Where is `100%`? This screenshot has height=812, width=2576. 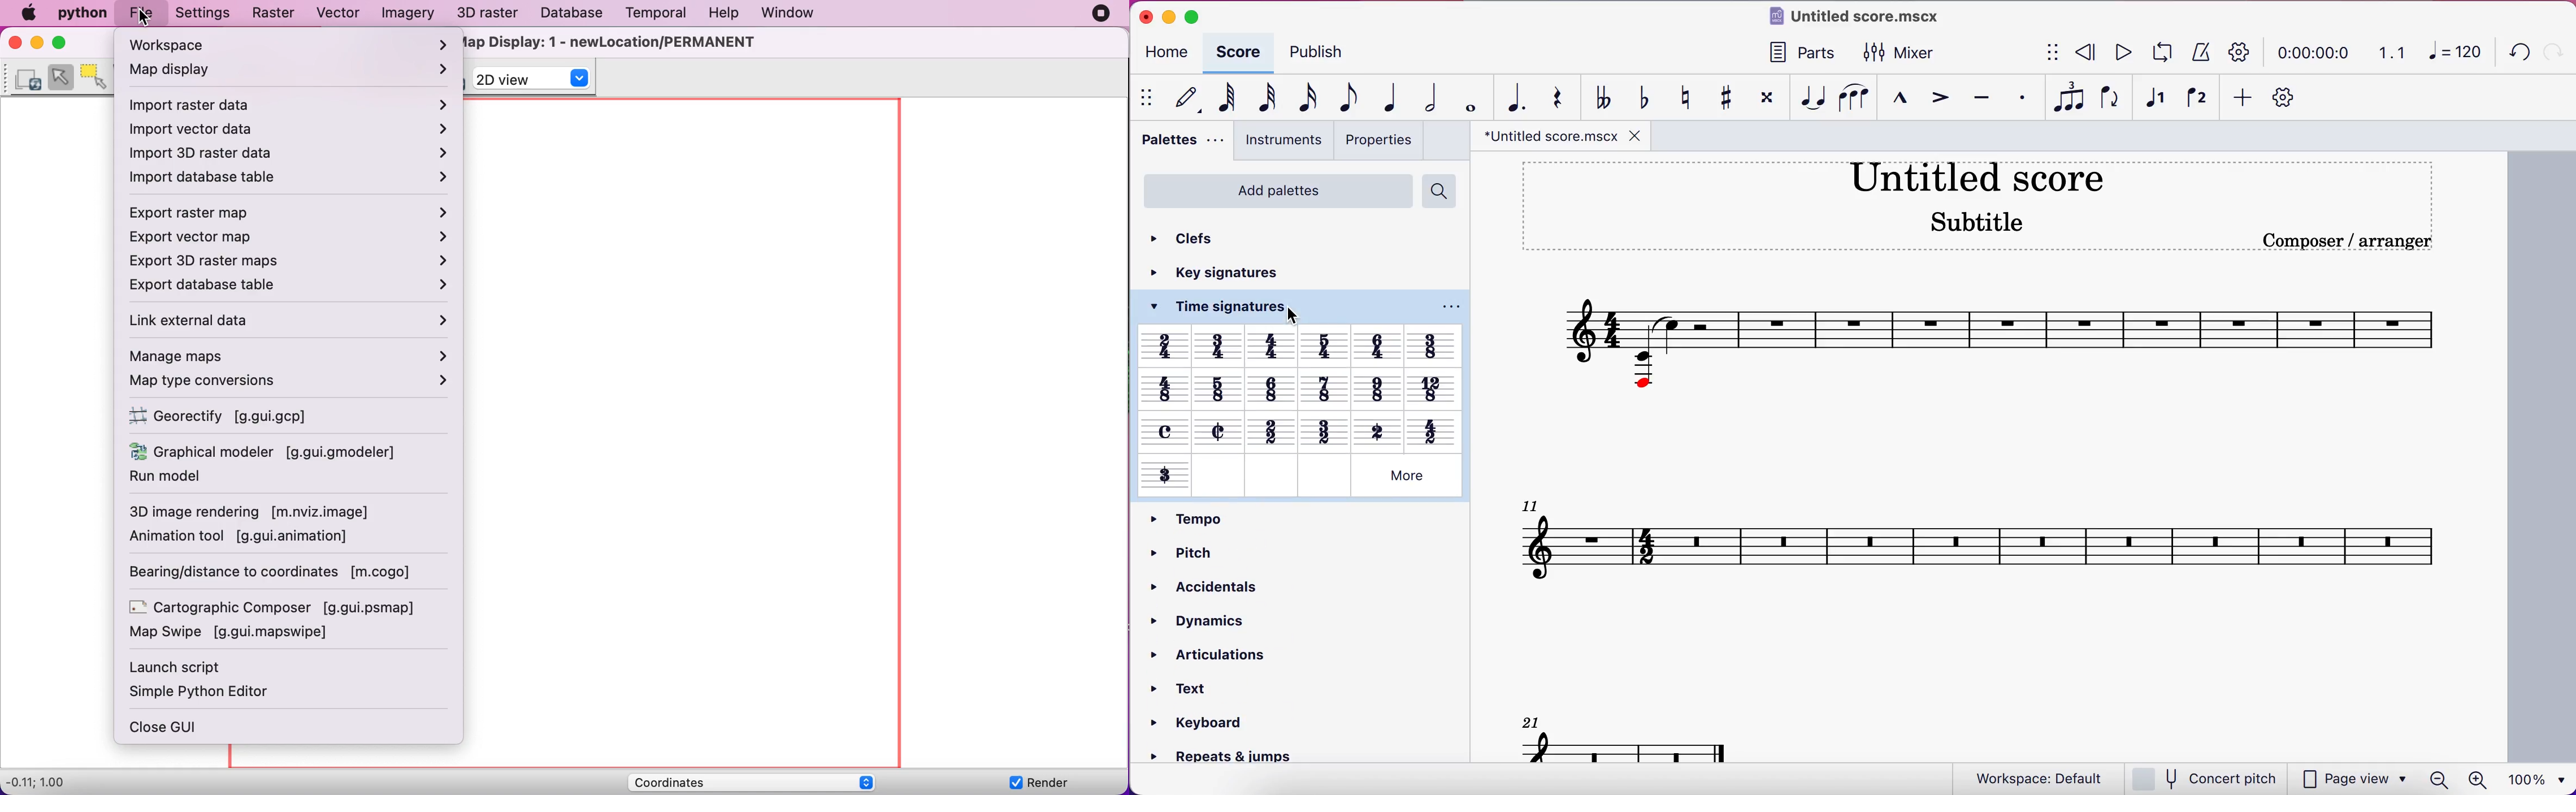 100% is located at coordinates (2540, 778).